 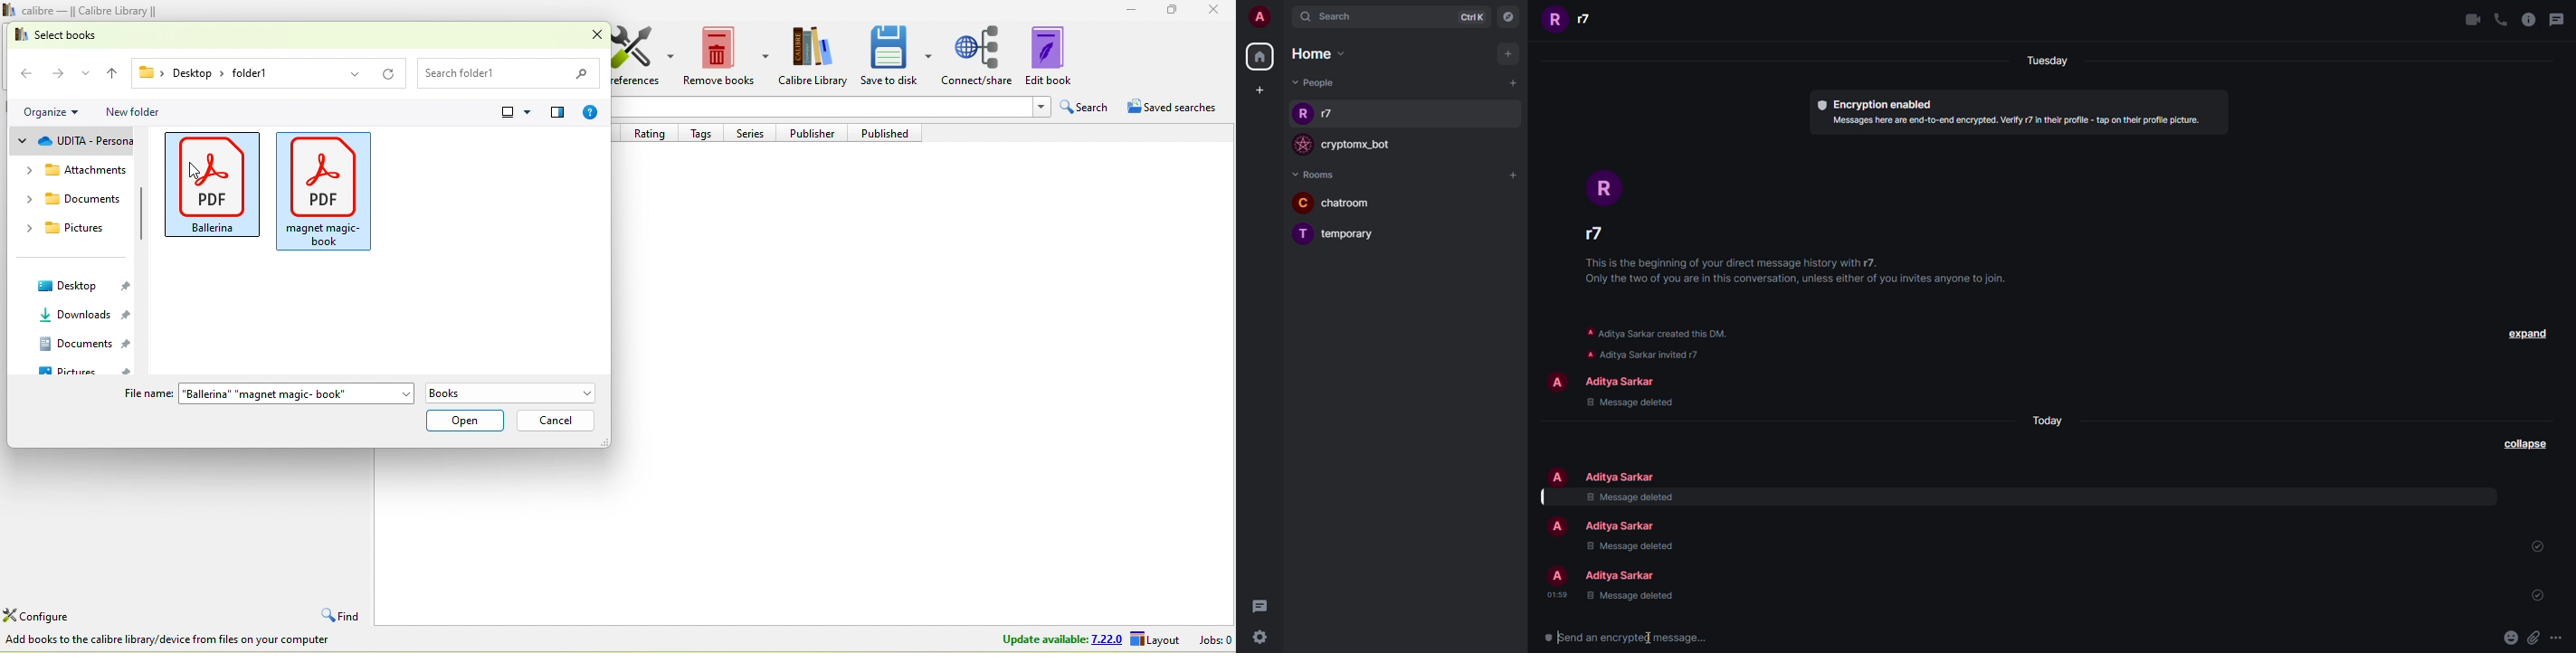 I want to click on rooms, so click(x=1319, y=174).